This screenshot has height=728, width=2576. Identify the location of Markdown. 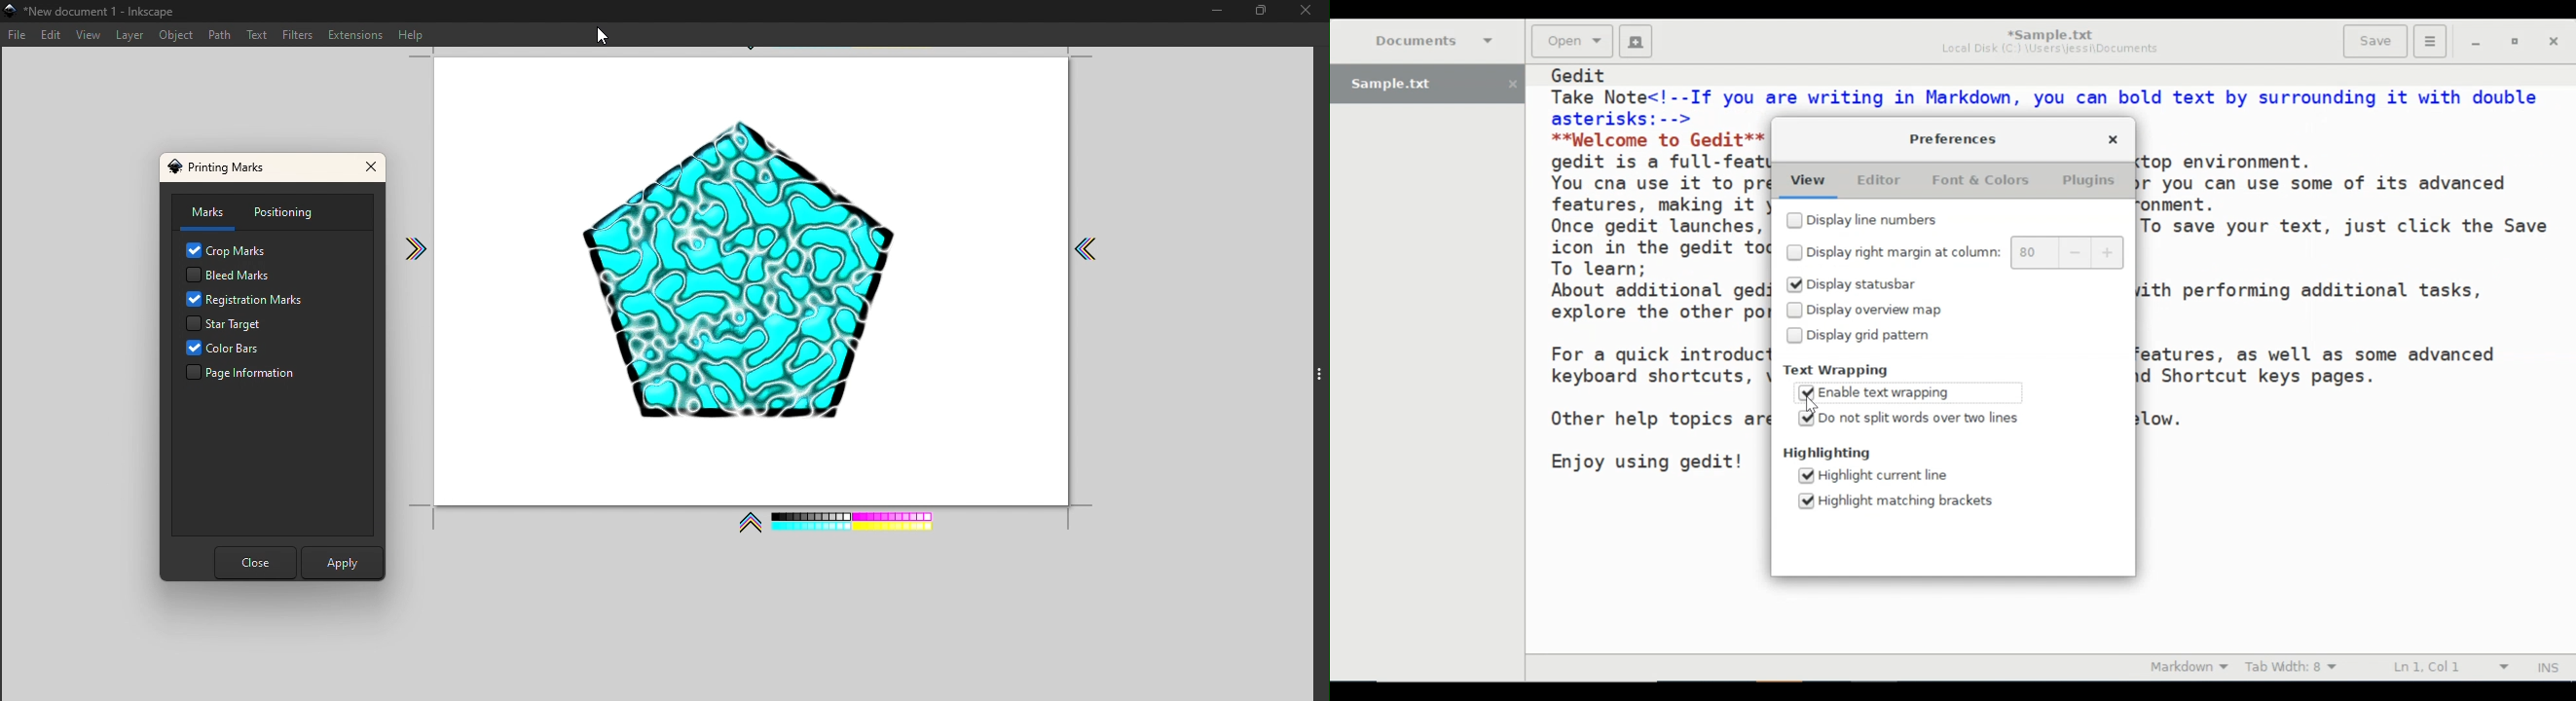
(2190, 667).